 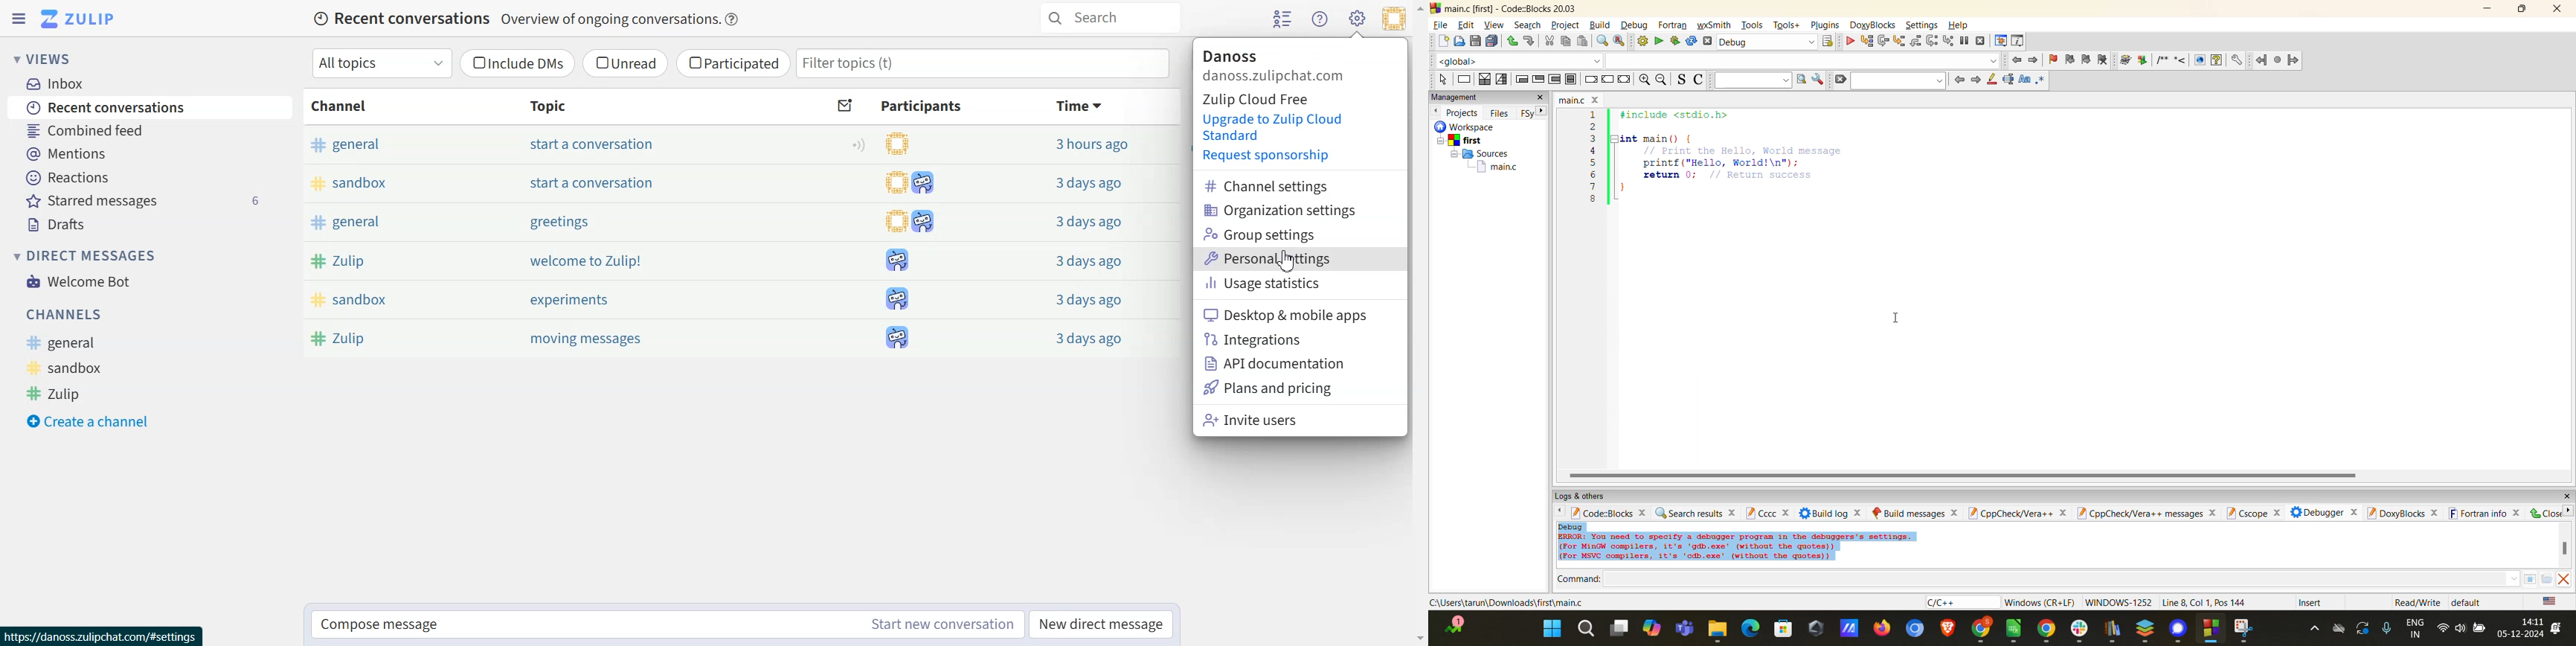 What do you see at coordinates (1277, 66) in the screenshot?
I see `Profile information` at bounding box center [1277, 66].